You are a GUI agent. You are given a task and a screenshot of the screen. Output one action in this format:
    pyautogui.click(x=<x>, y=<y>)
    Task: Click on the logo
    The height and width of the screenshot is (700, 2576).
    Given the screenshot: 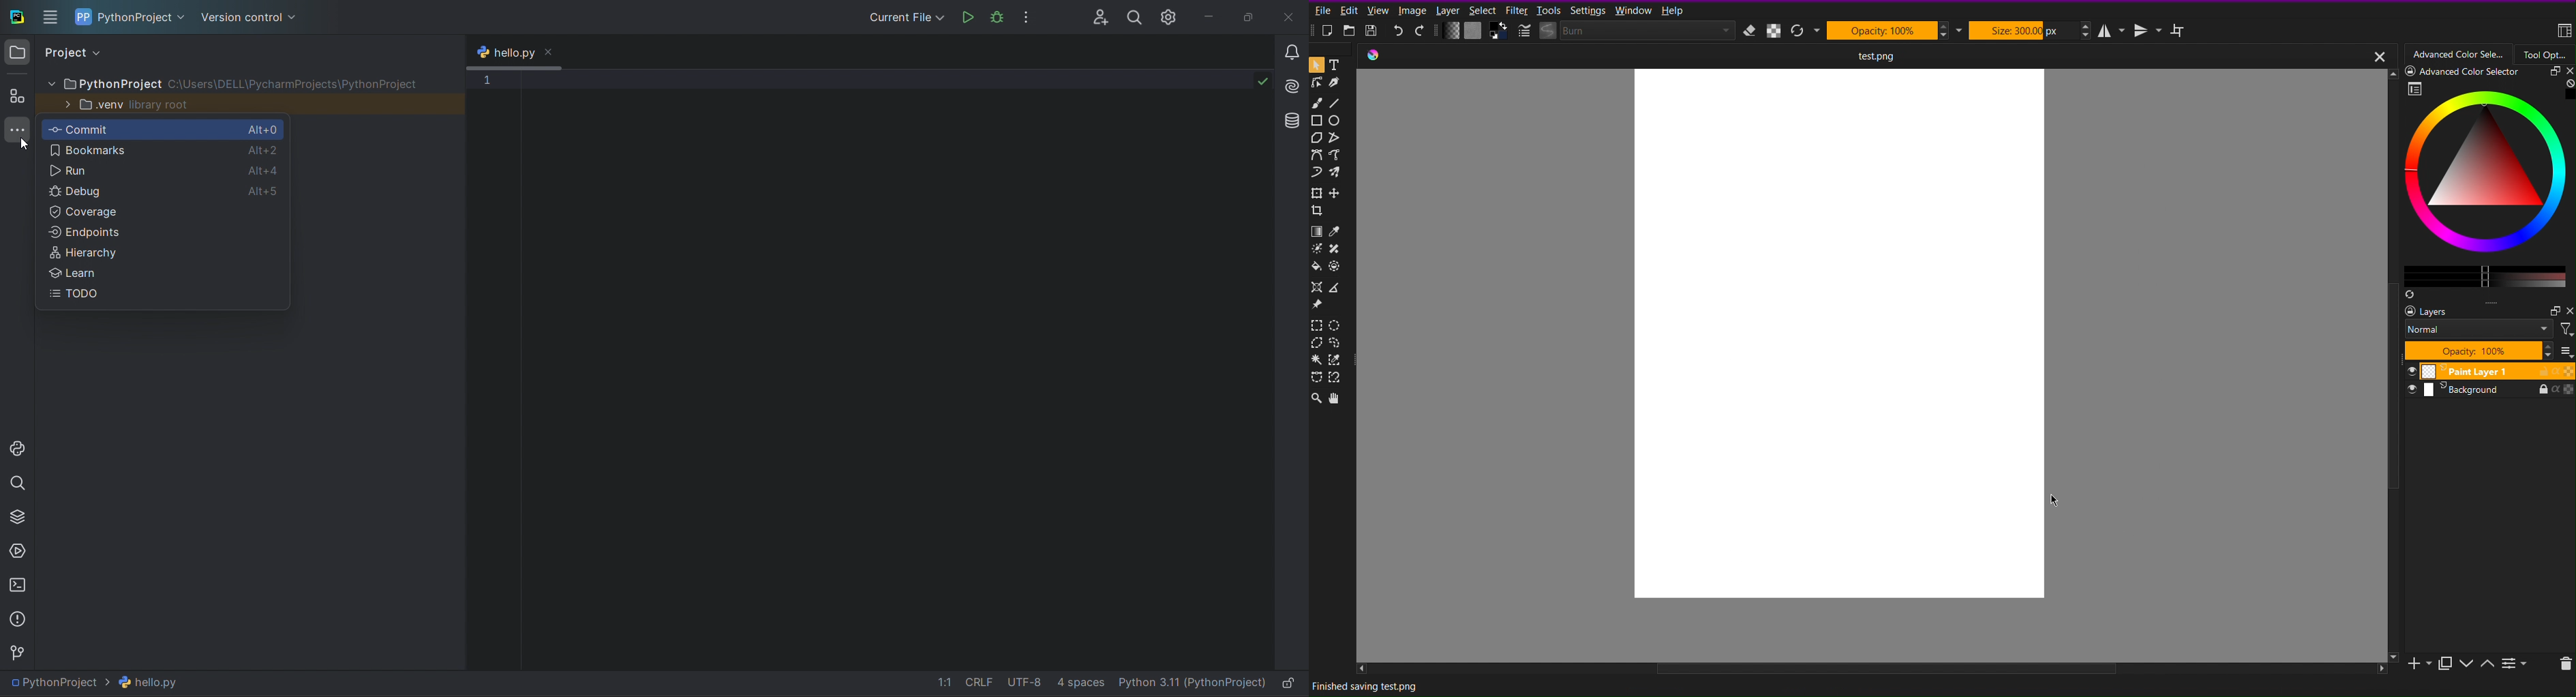 What is the action you would take?
    pyautogui.click(x=15, y=18)
    